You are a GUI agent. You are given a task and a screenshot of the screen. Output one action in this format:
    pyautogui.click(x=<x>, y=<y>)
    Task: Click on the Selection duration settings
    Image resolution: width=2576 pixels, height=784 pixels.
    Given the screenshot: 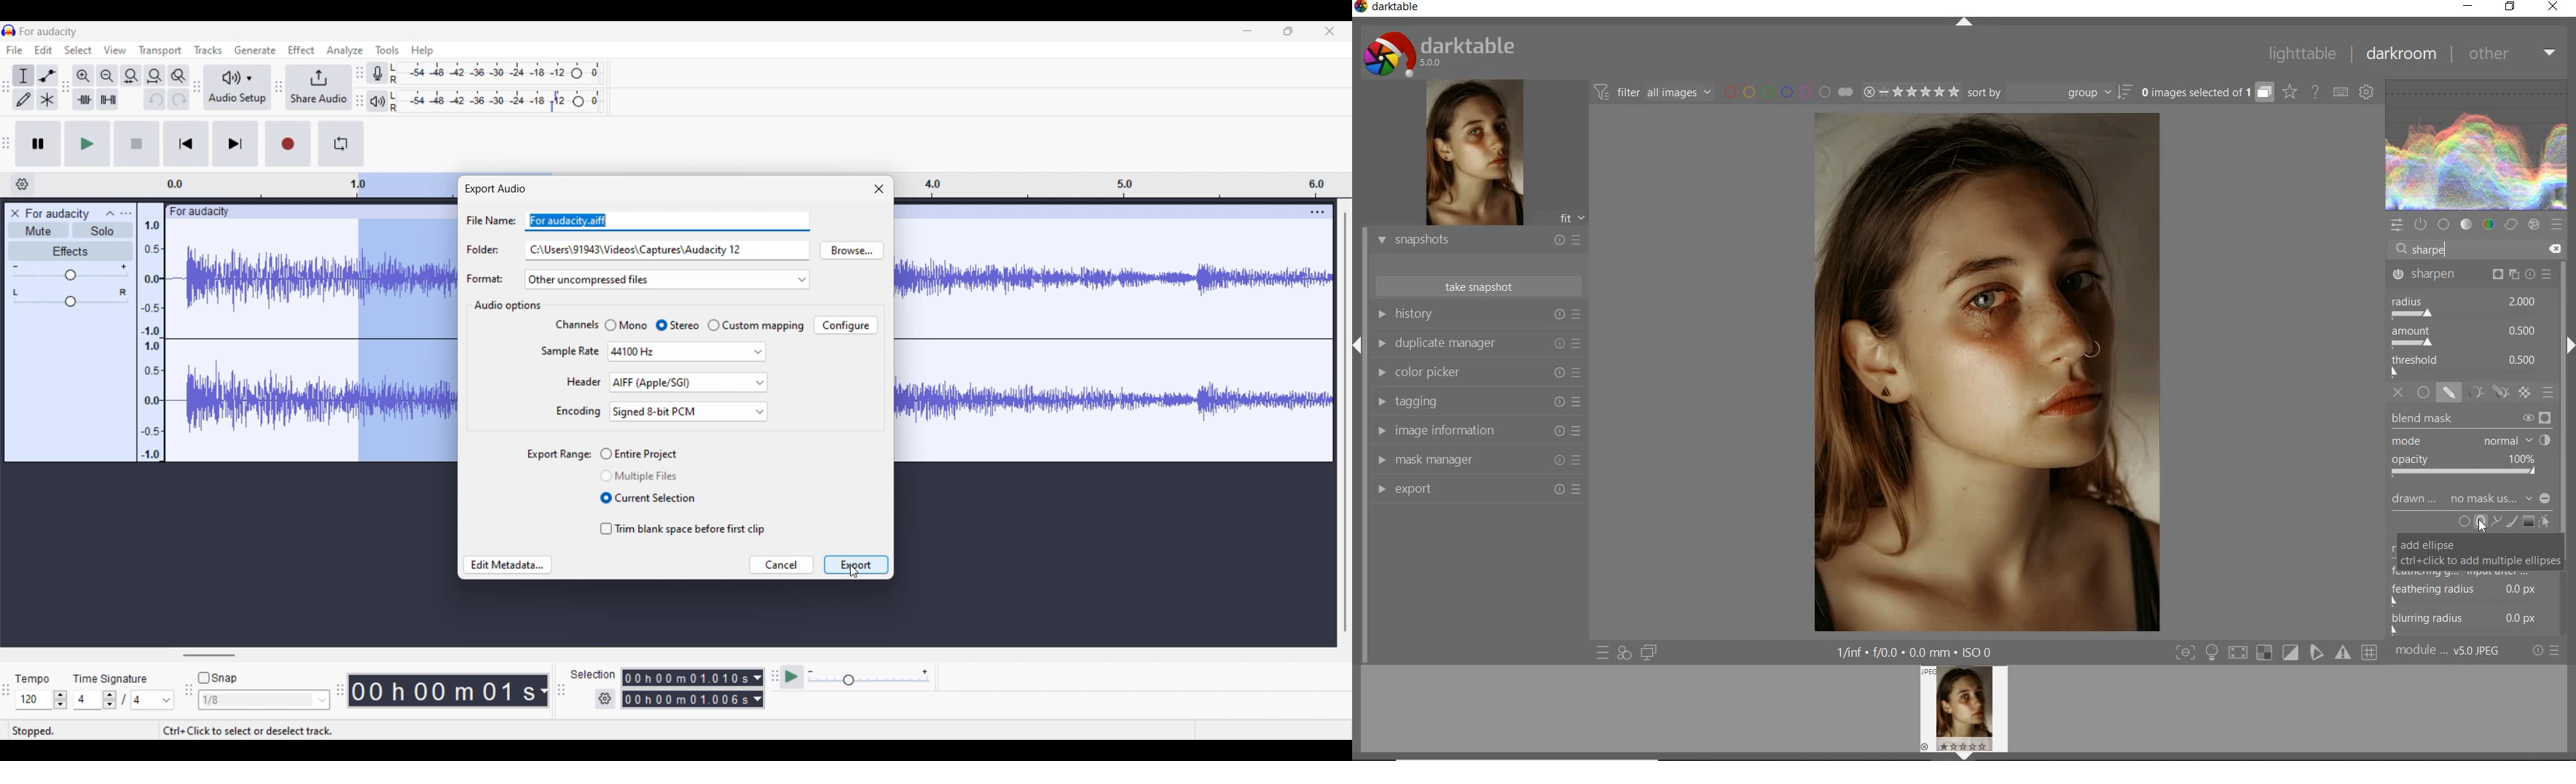 What is the action you would take?
    pyautogui.click(x=604, y=699)
    